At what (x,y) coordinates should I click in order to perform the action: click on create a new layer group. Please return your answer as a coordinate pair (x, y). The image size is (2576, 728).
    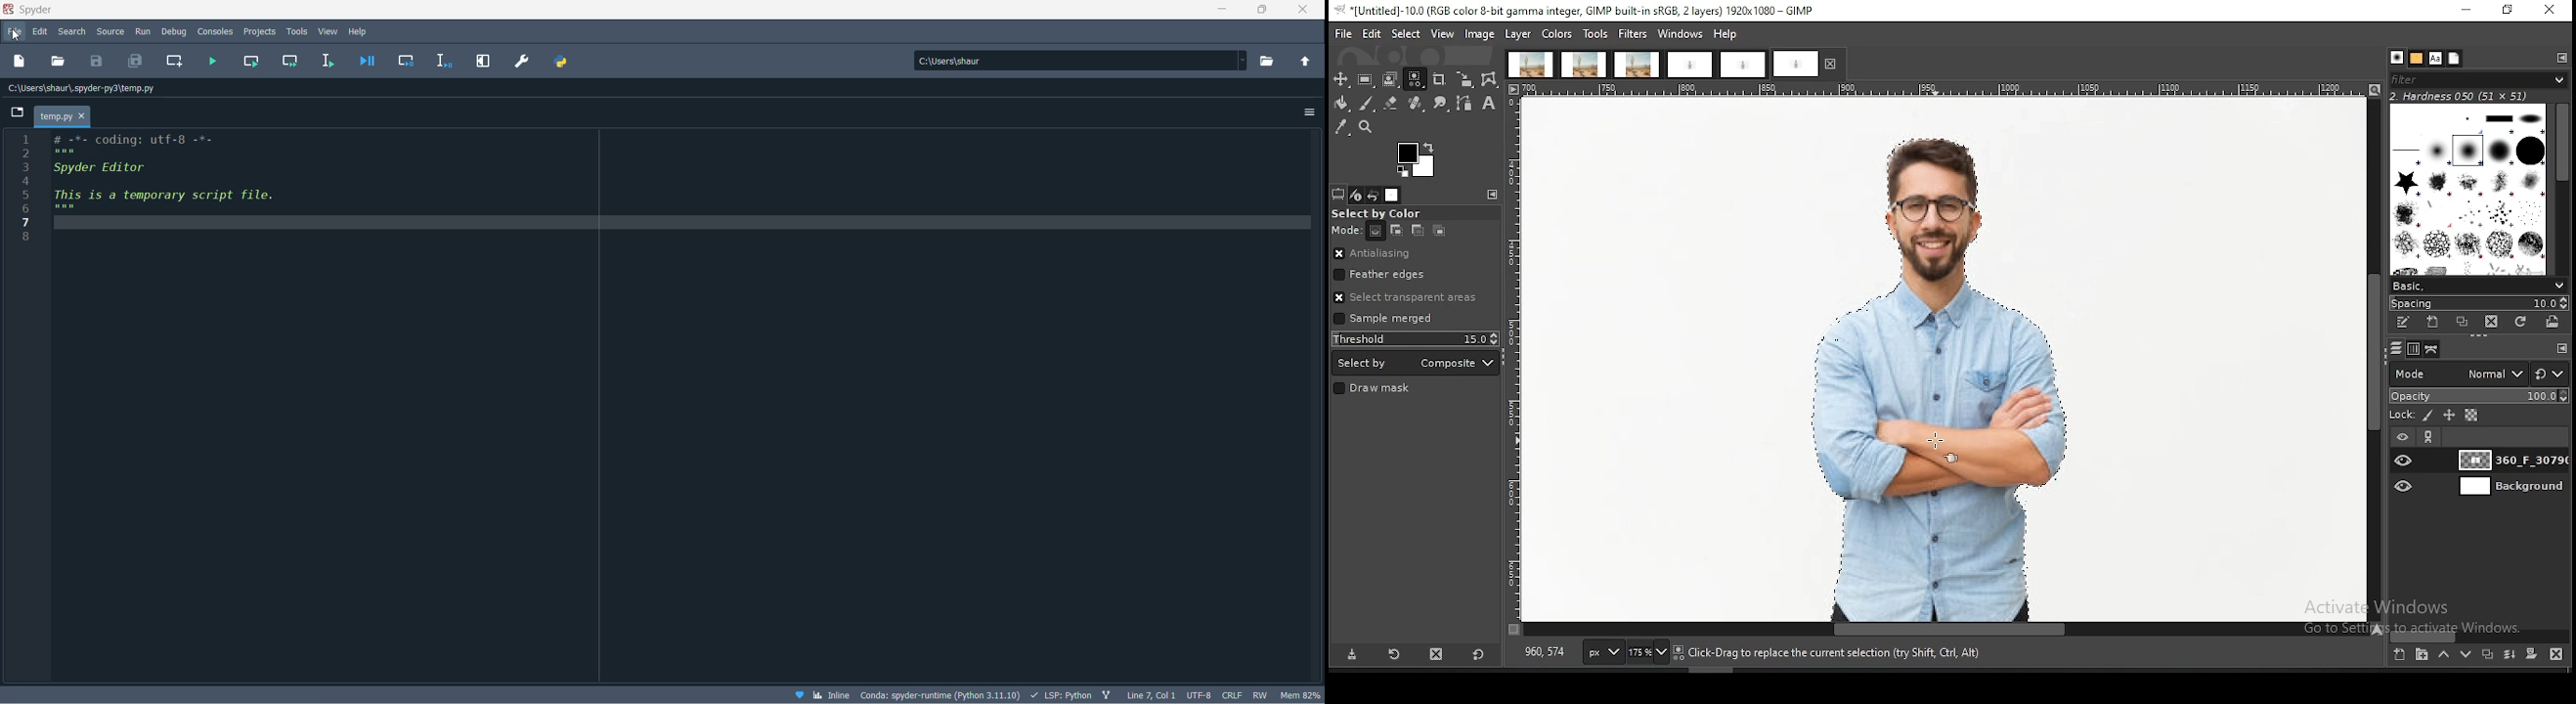
    Looking at the image, I should click on (2421, 653).